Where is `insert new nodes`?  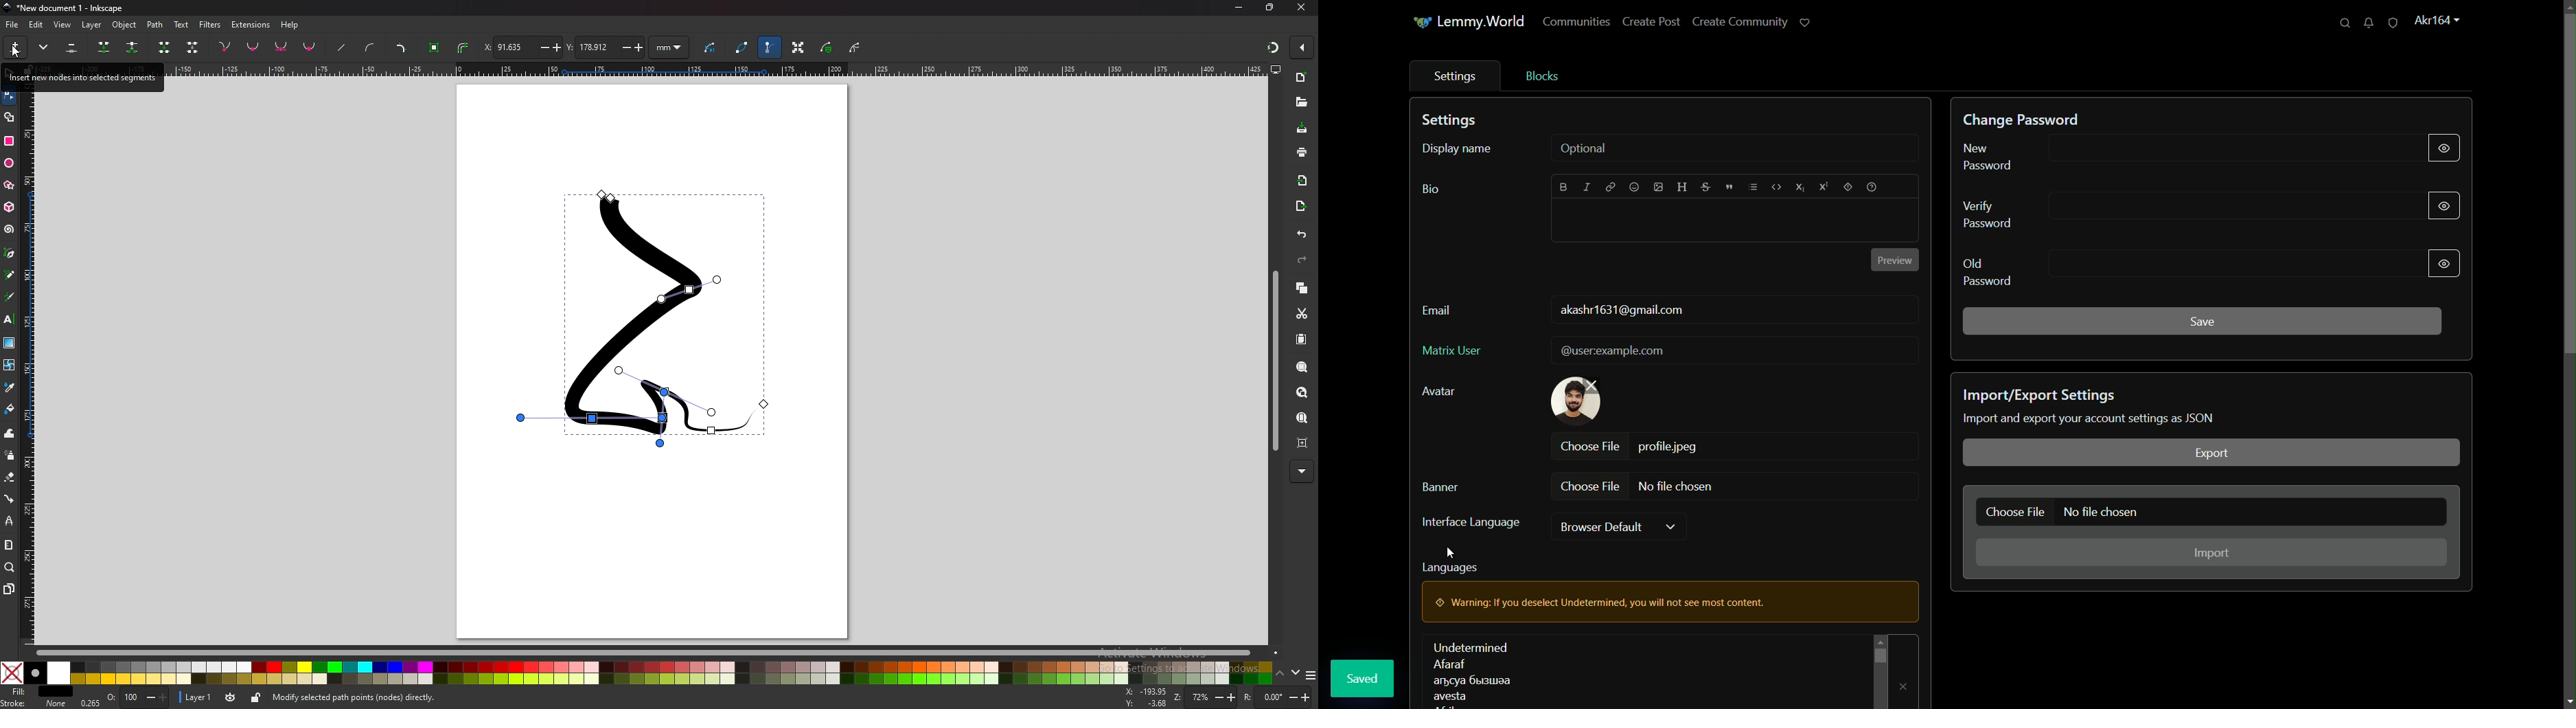 insert new nodes is located at coordinates (16, 48).